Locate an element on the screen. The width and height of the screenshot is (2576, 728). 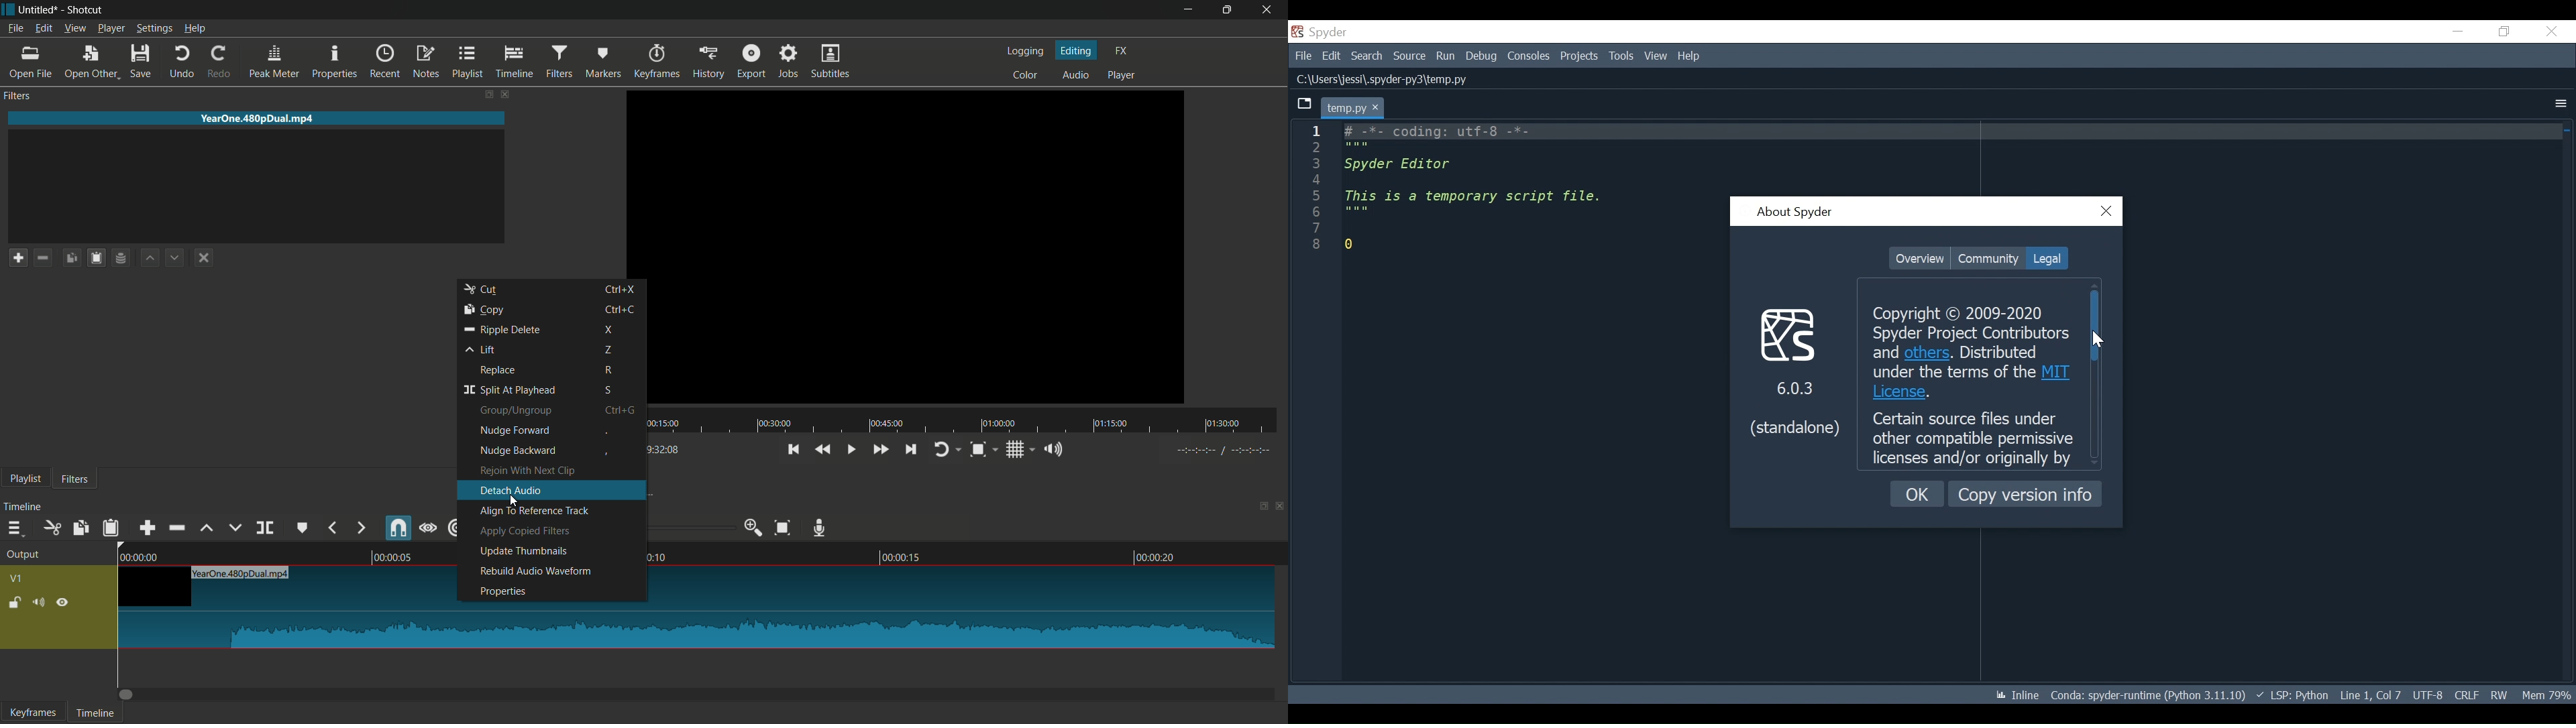
rebuild audio waveform is located at coordinates (536, 572).